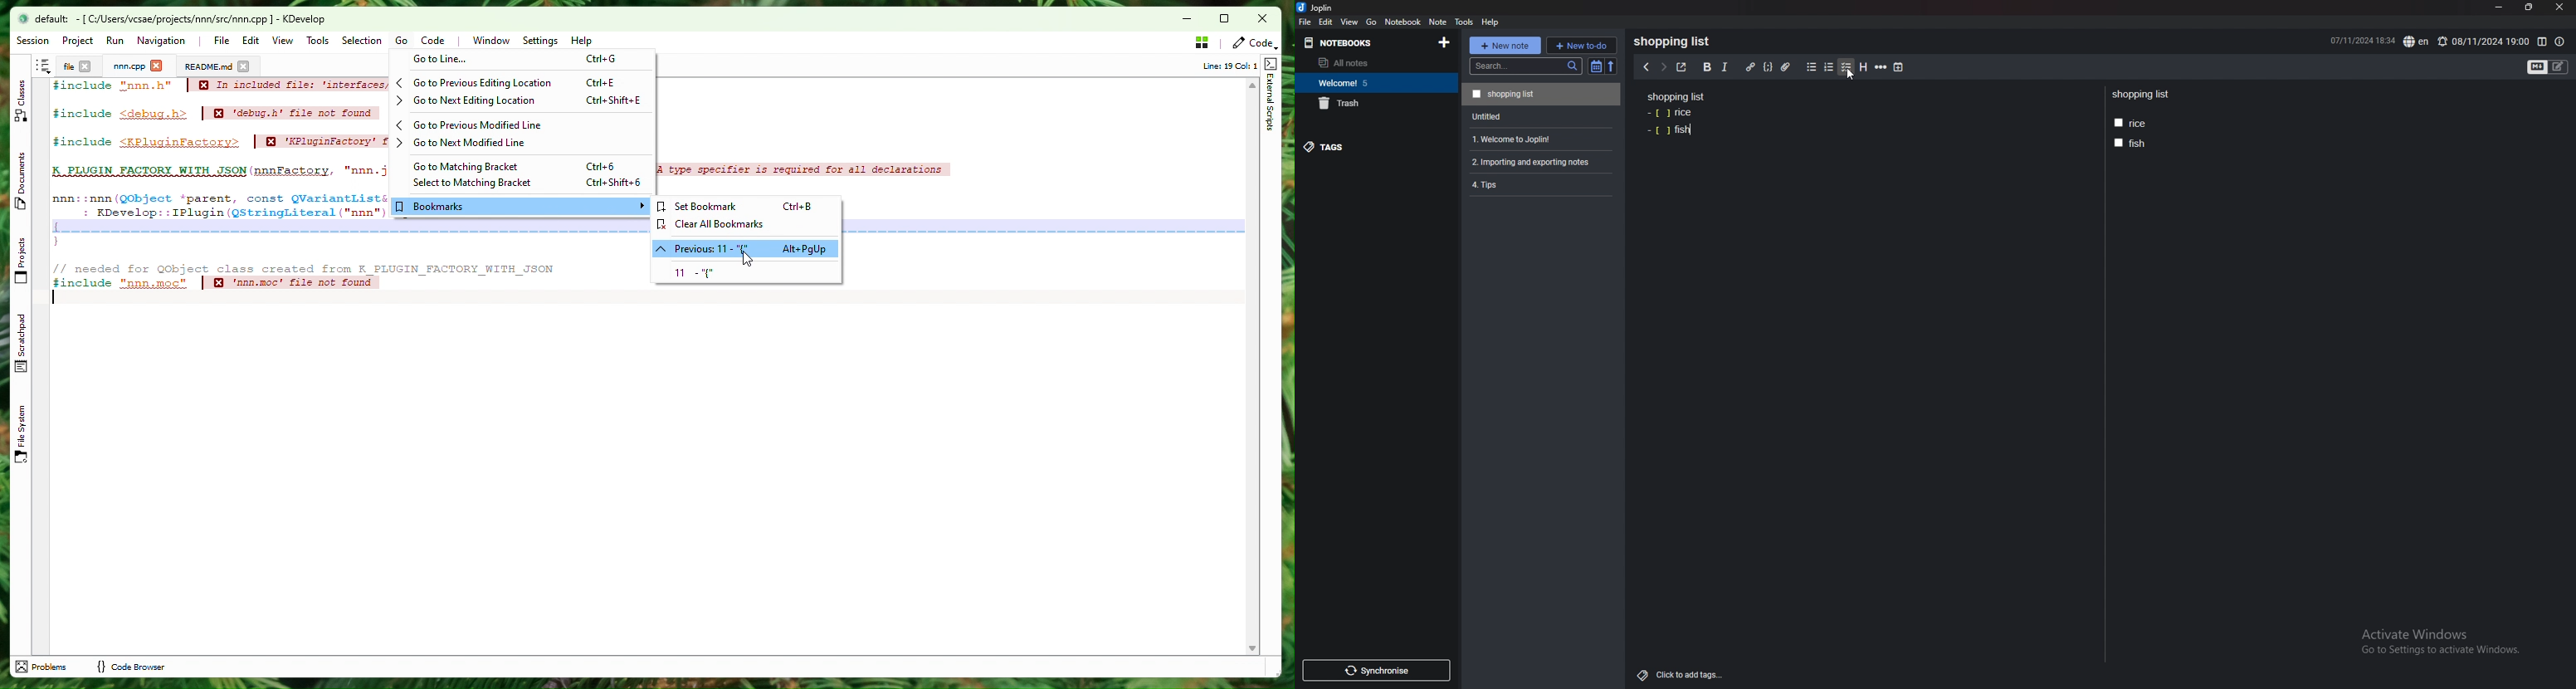  What do you see at coordinates (2559, 7) in the screenshot?
I see `close` at bounding box center [2559, 7].